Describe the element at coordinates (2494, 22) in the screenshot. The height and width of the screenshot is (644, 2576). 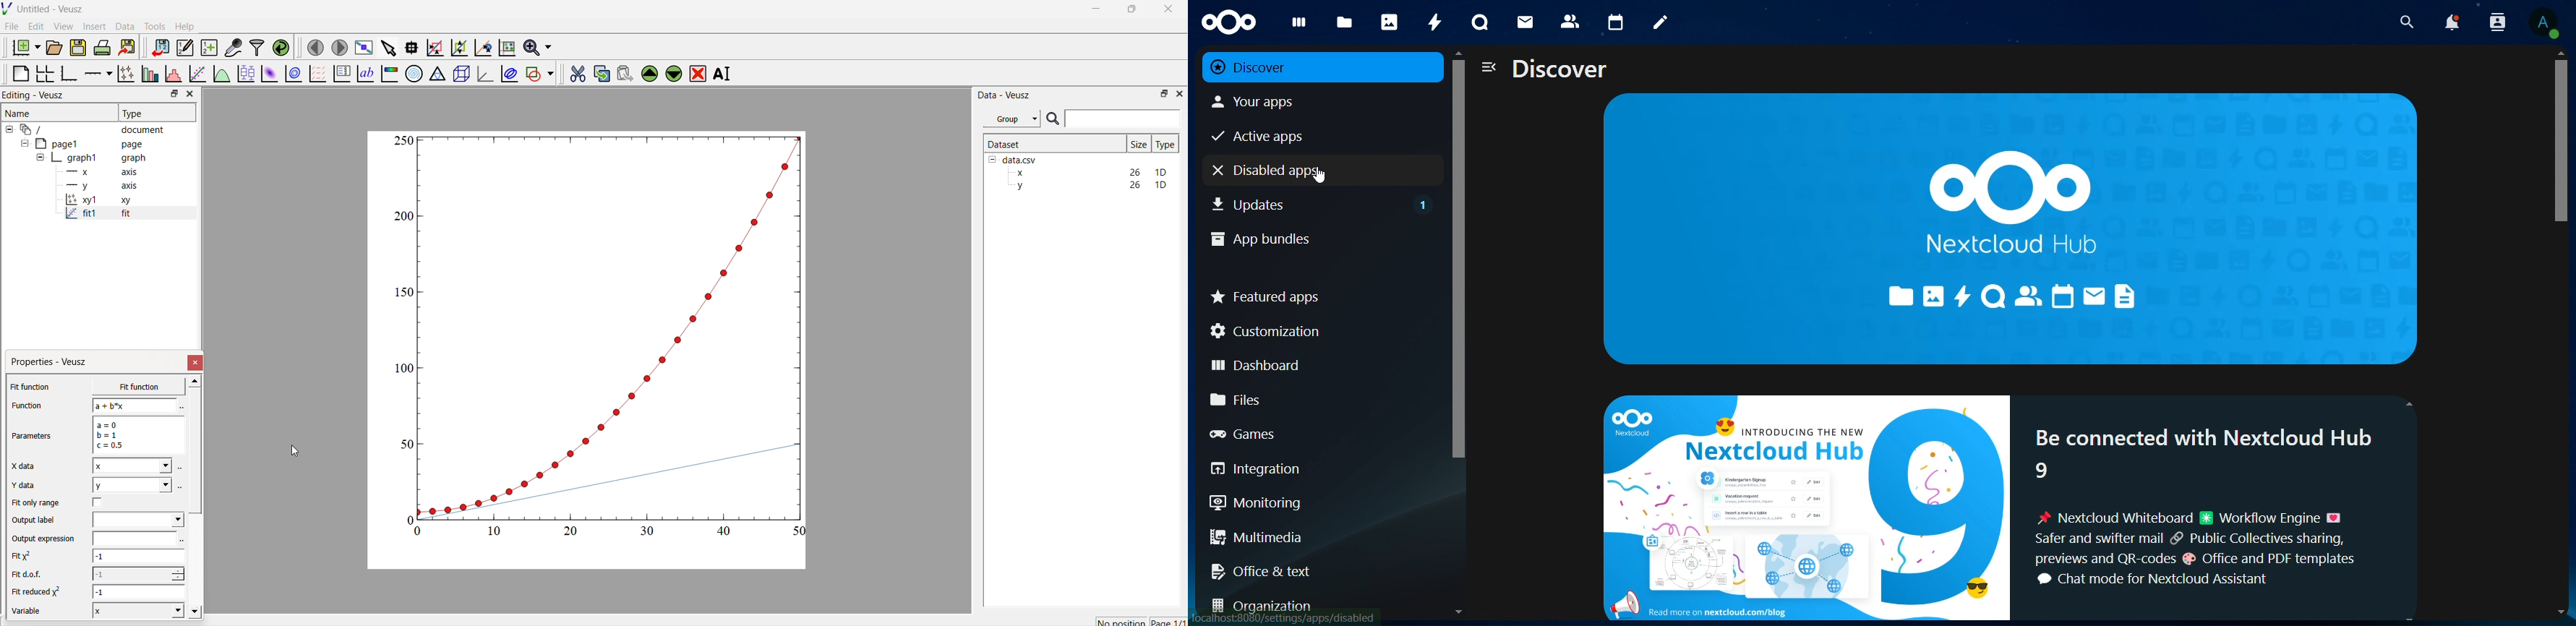
I see `notification` at that location.